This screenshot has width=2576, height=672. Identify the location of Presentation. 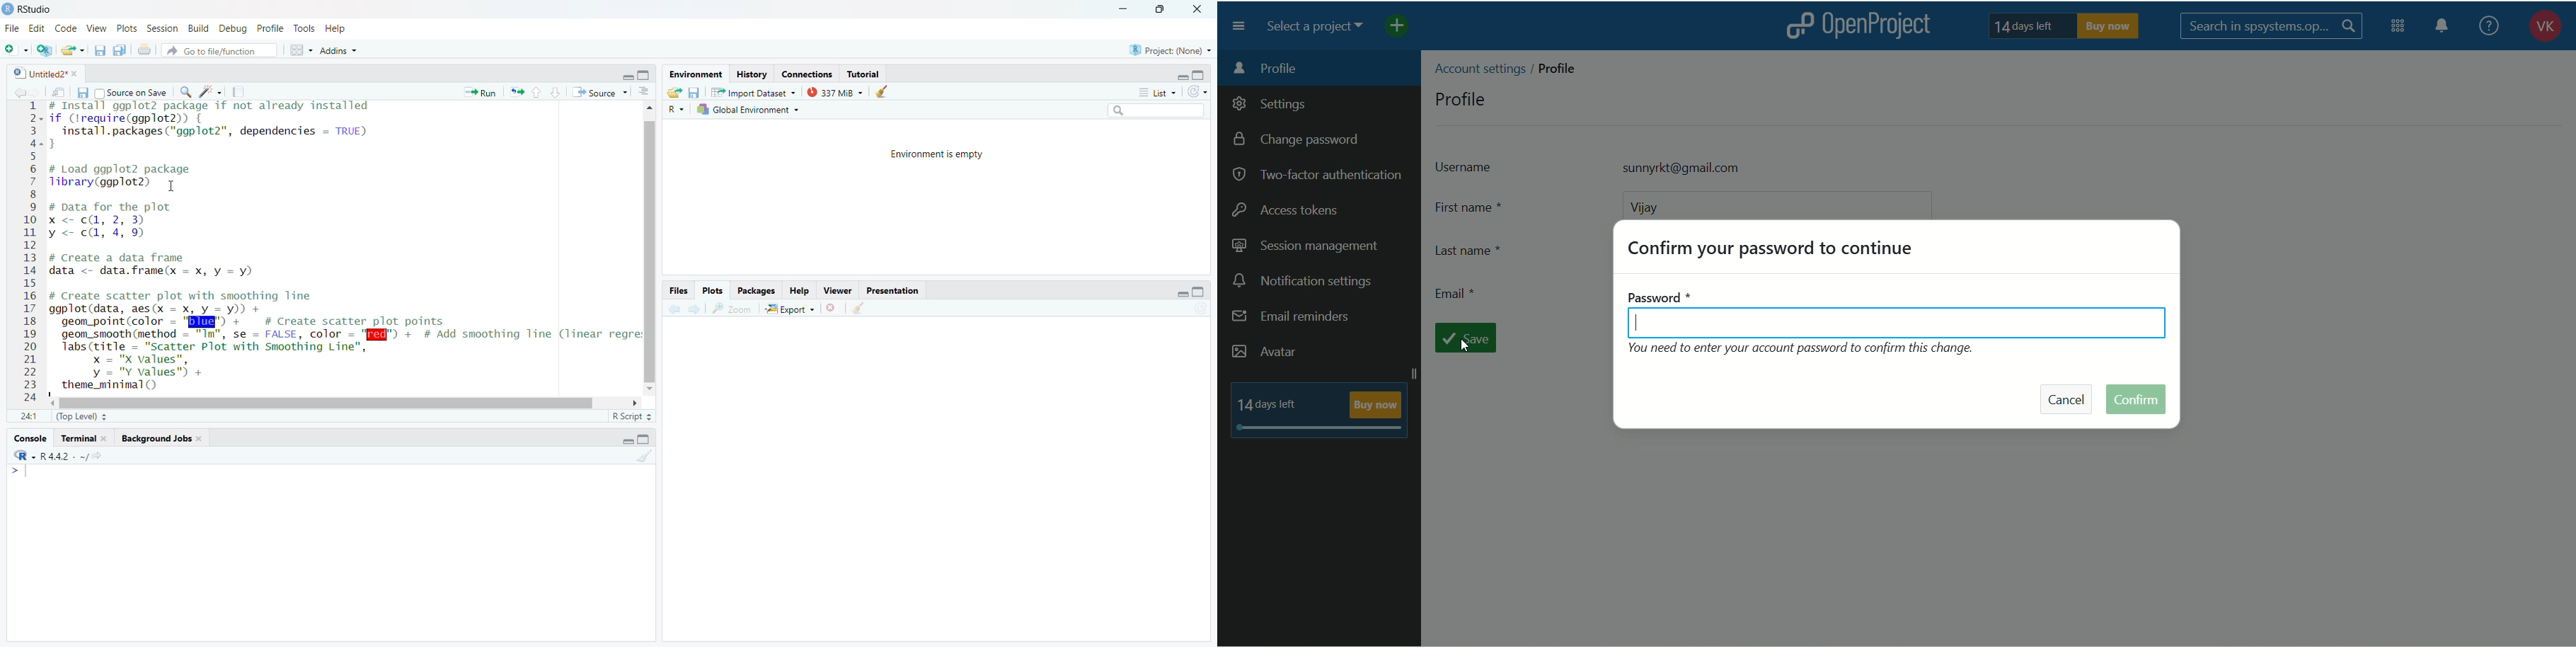
(897, 292).